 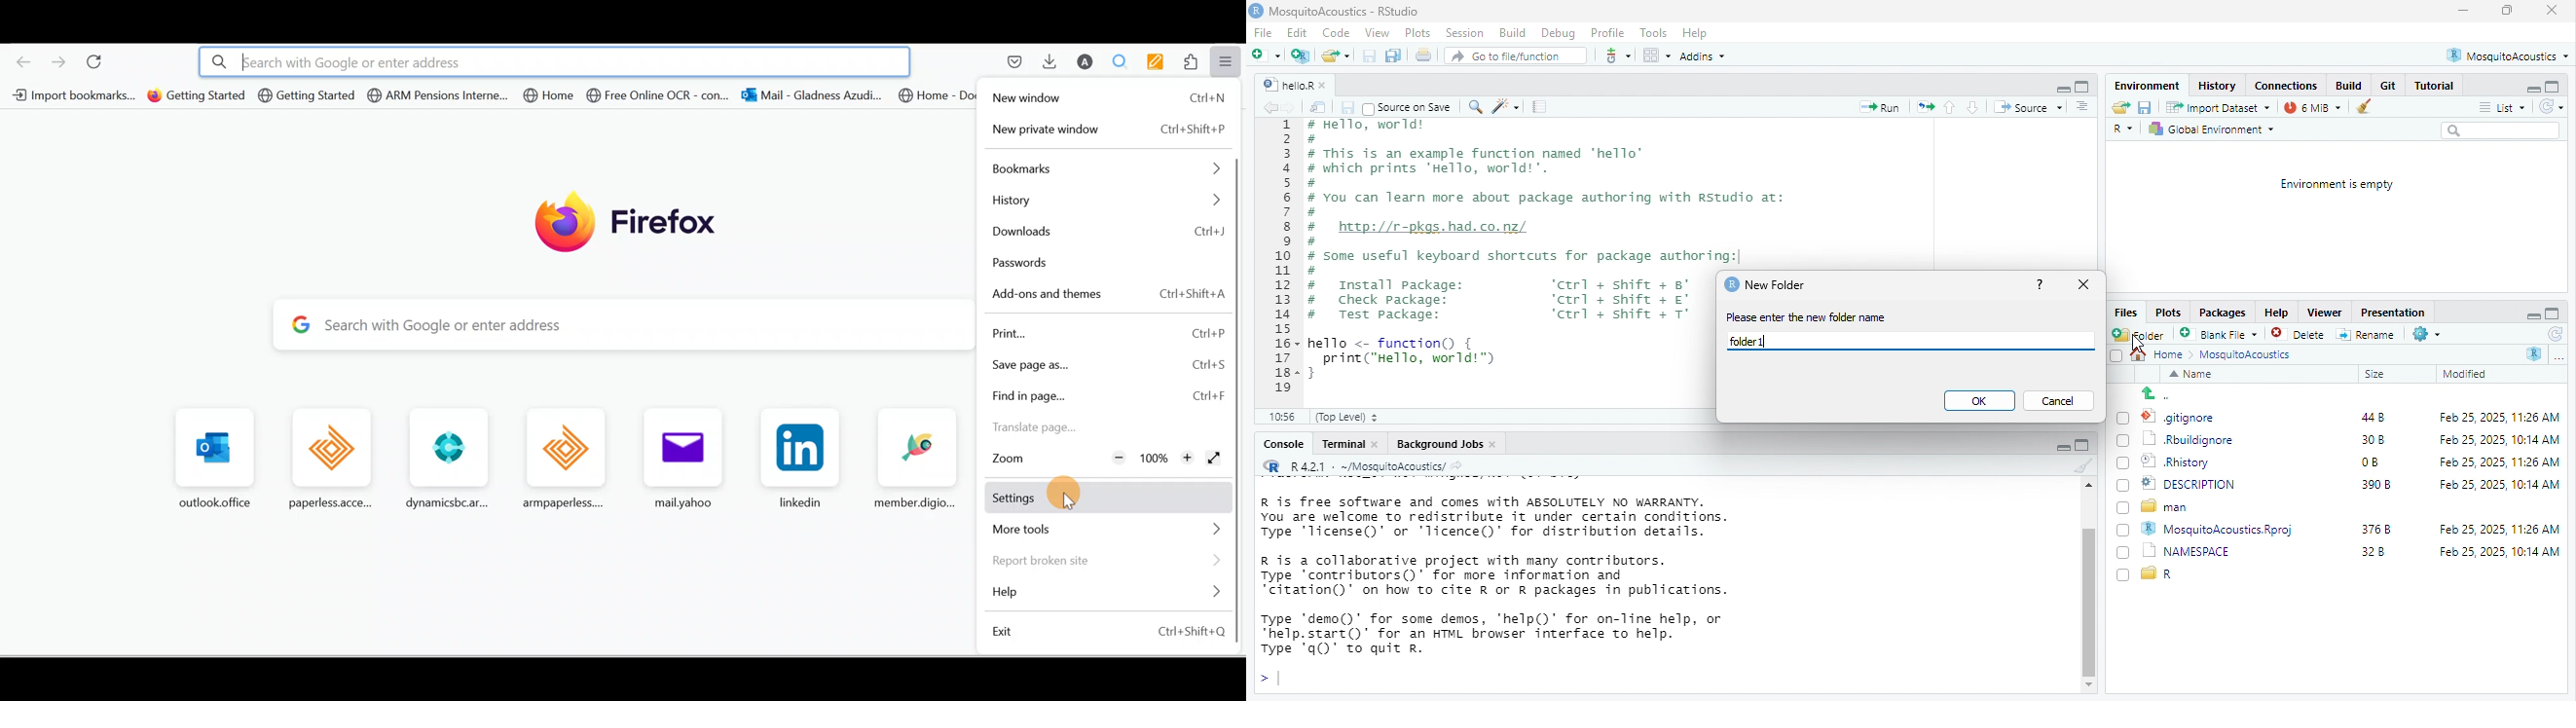 I want to click on refresh, so click(x=2551, y=334).